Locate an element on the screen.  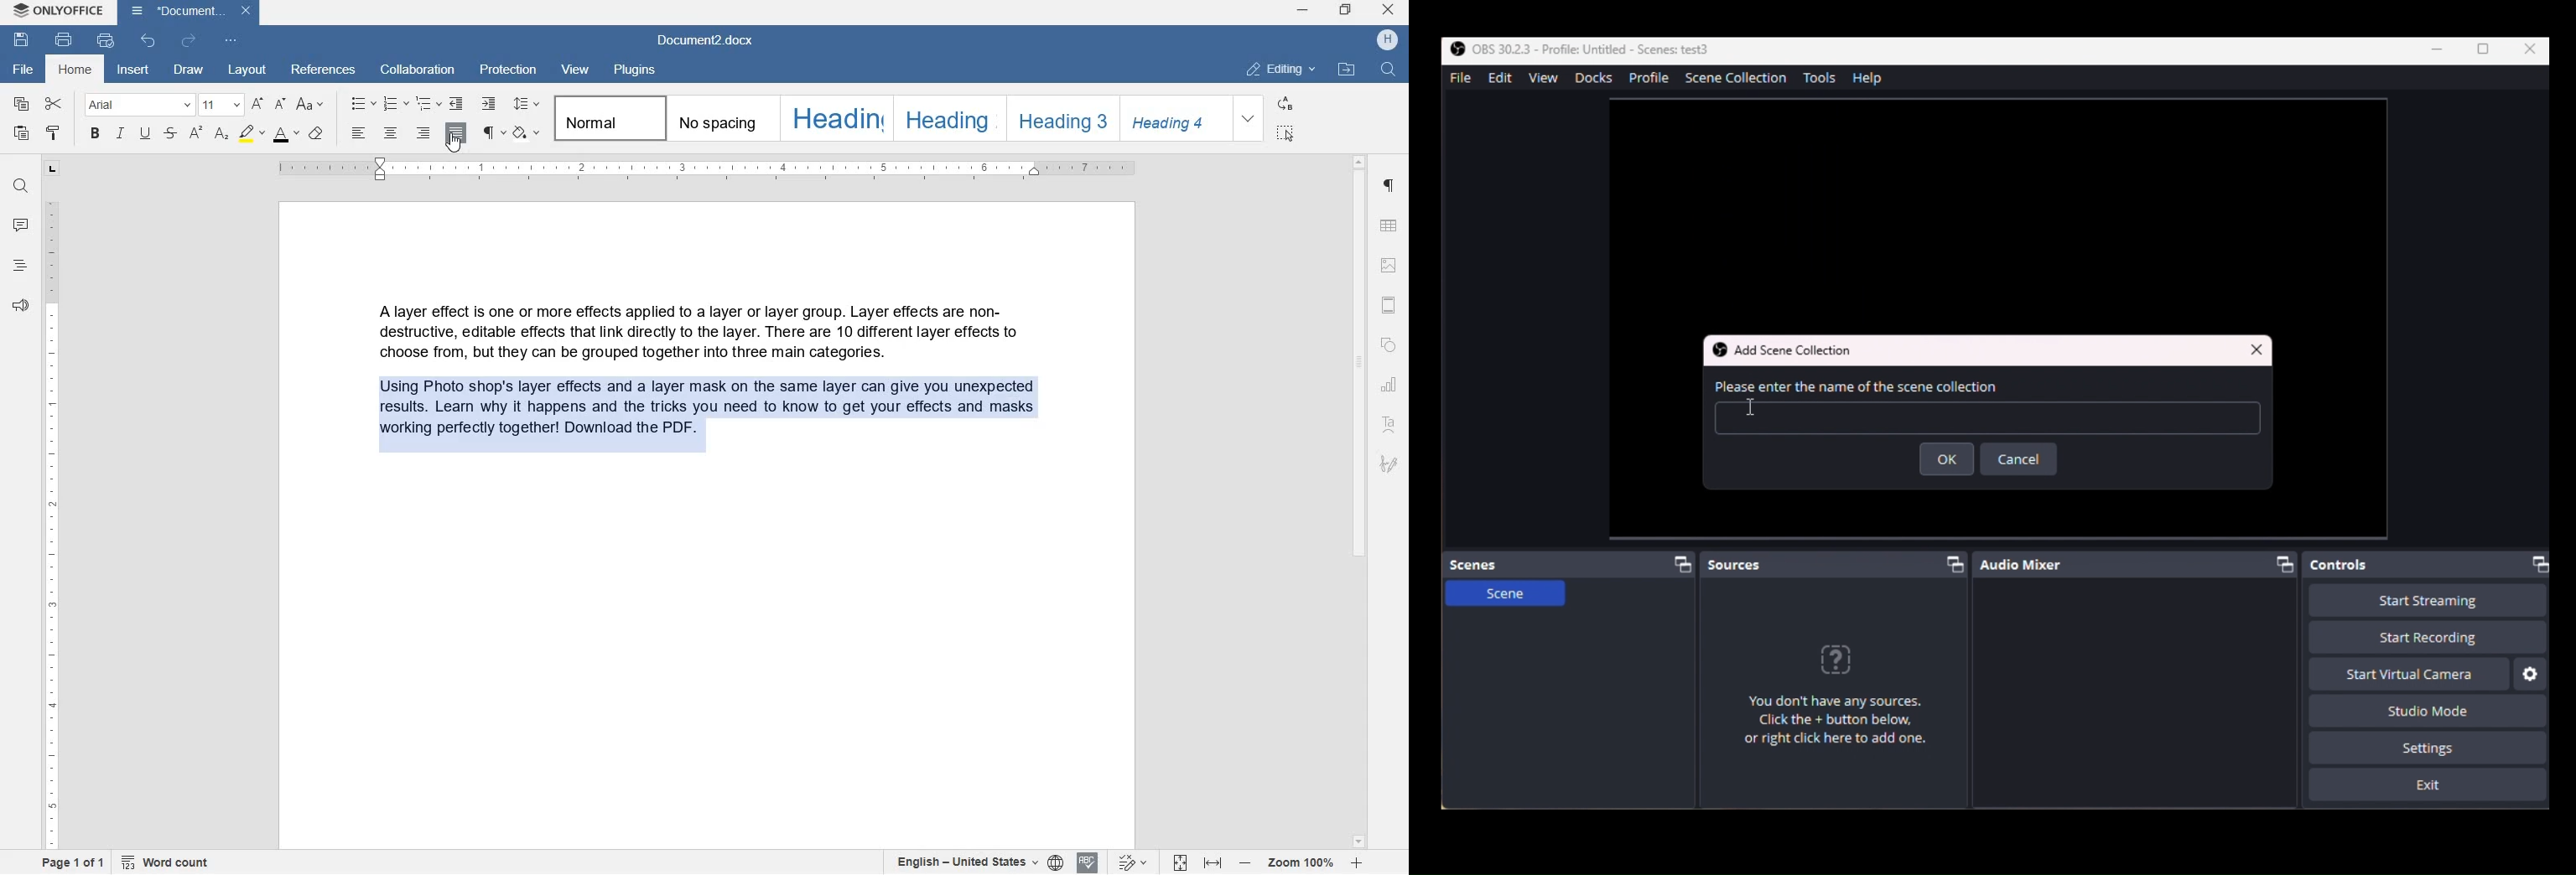
Close is located at coordinates (2257, 348).